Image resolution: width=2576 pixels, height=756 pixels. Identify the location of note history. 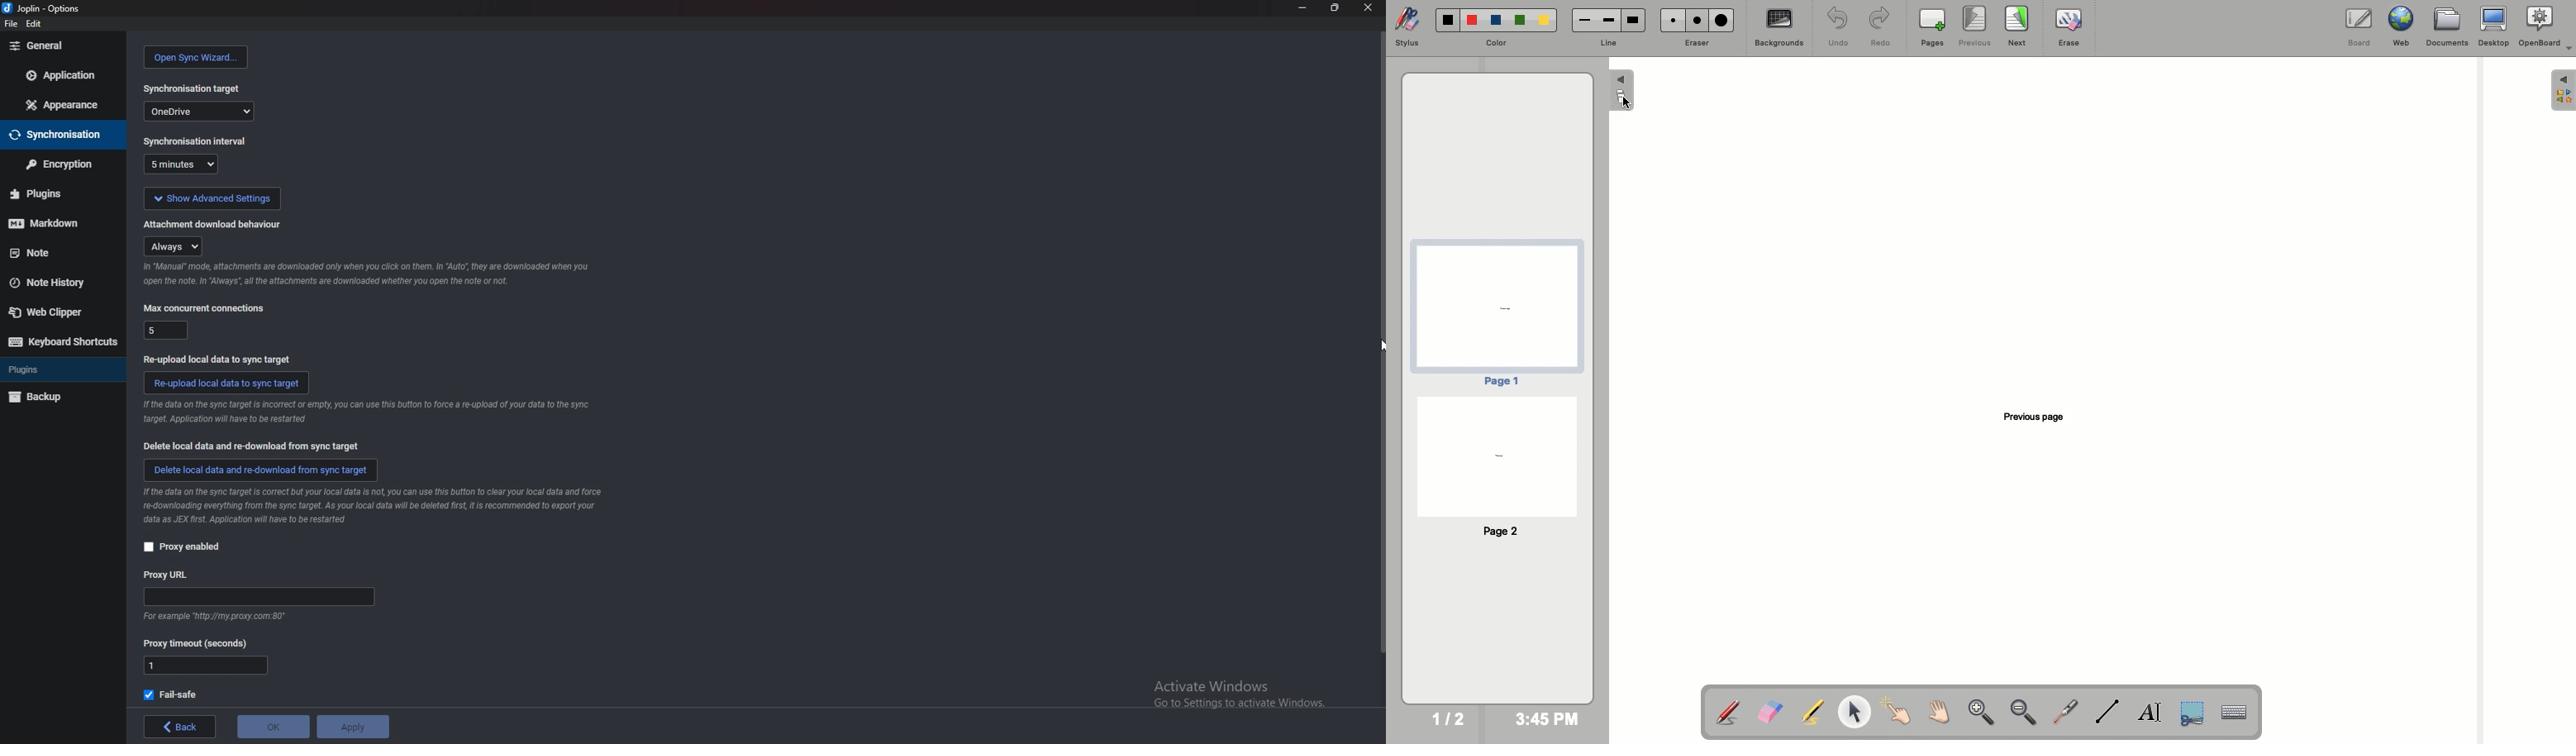
(55, 282).